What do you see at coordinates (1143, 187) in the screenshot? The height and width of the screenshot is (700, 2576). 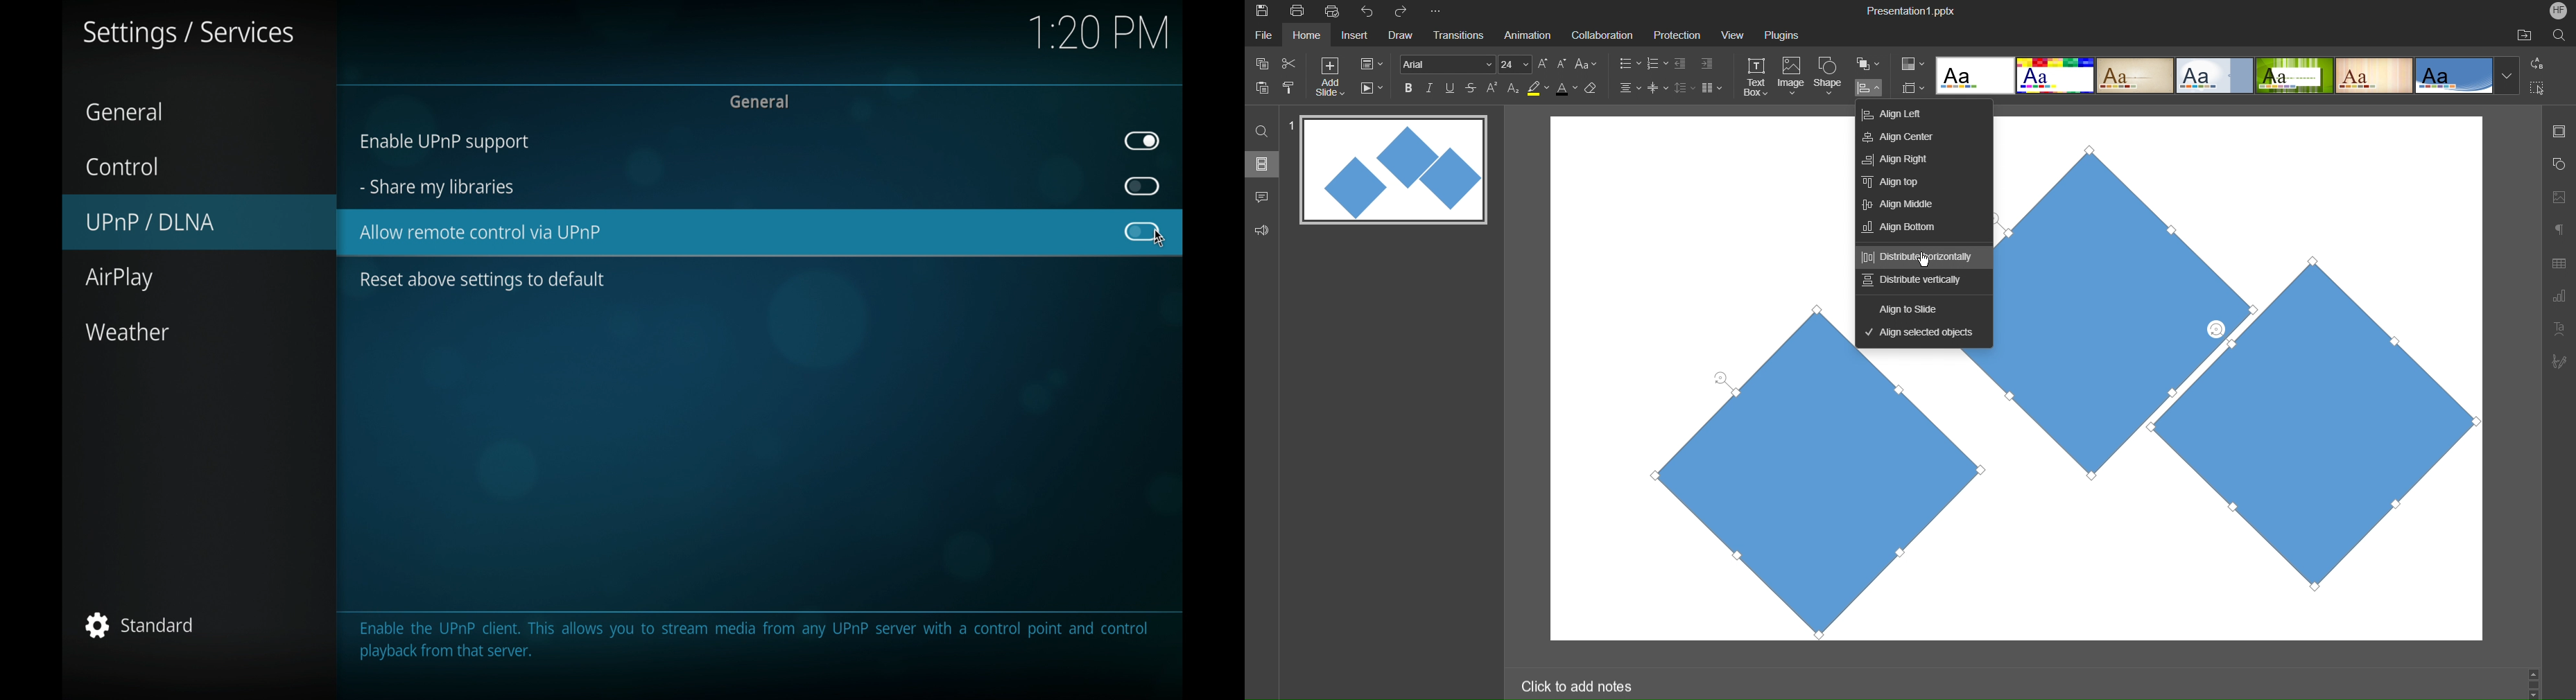 I see `toggle button` at bounding box center [1143, 187].